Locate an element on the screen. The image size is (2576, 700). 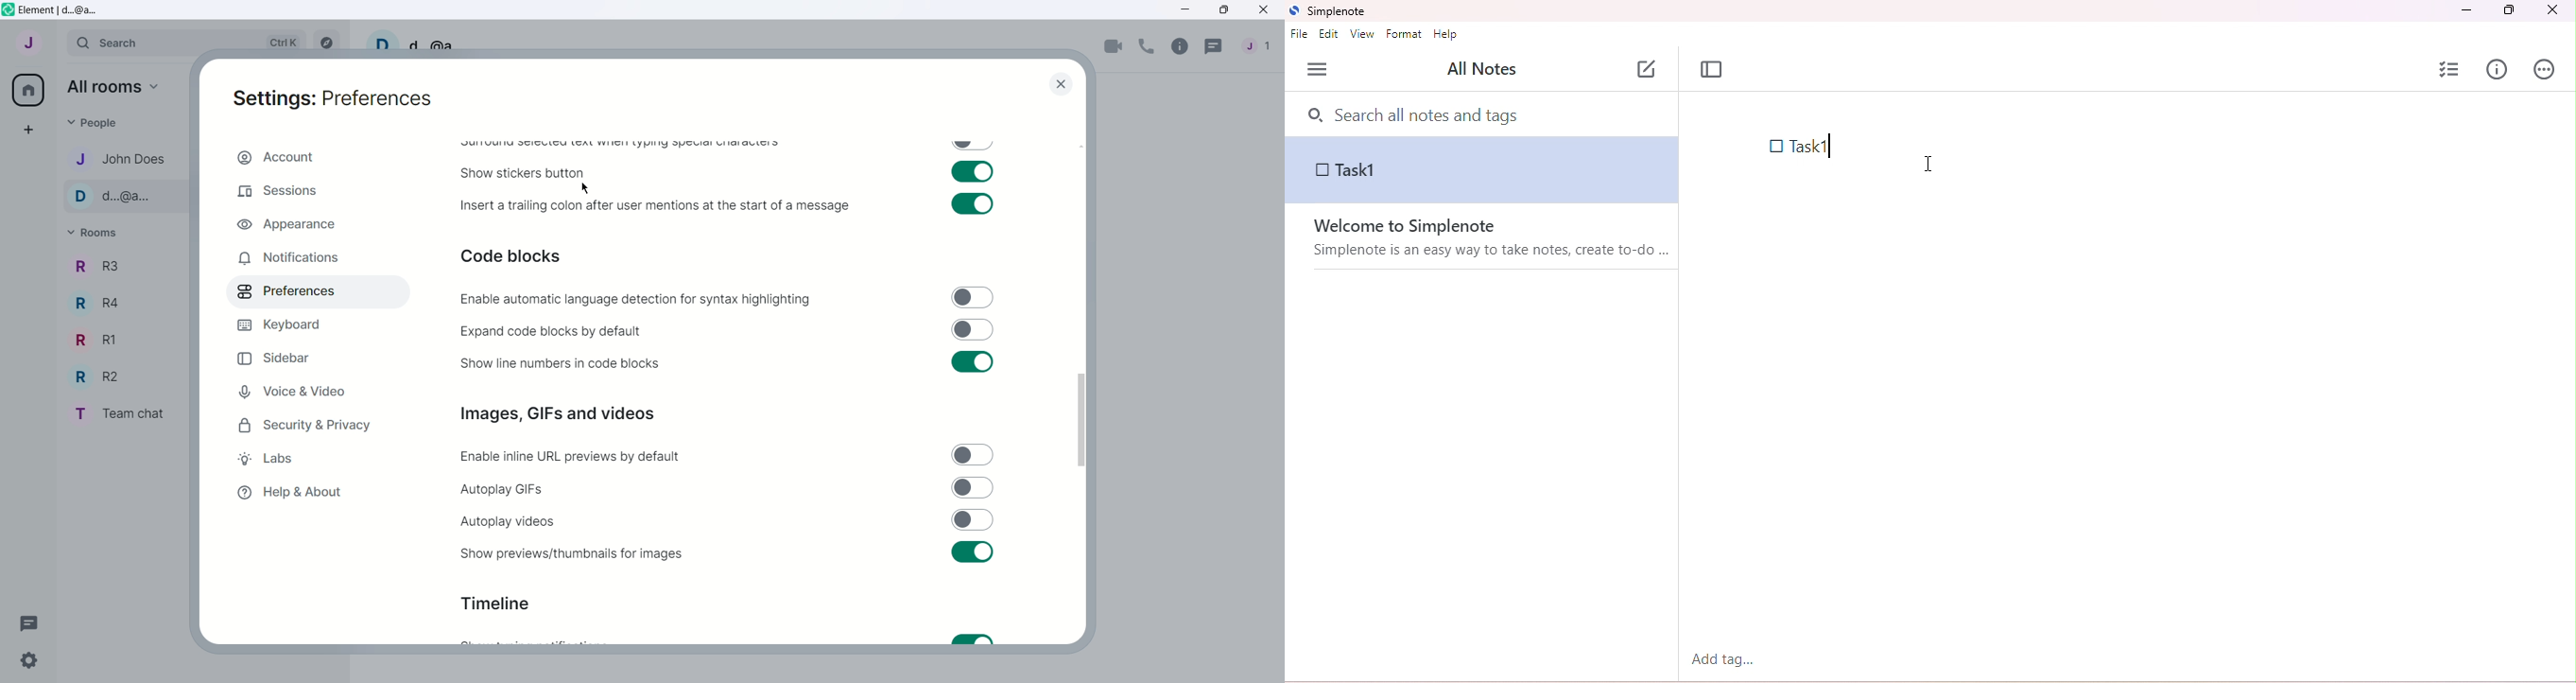
Voice call is located at coordinates (1147, 47).